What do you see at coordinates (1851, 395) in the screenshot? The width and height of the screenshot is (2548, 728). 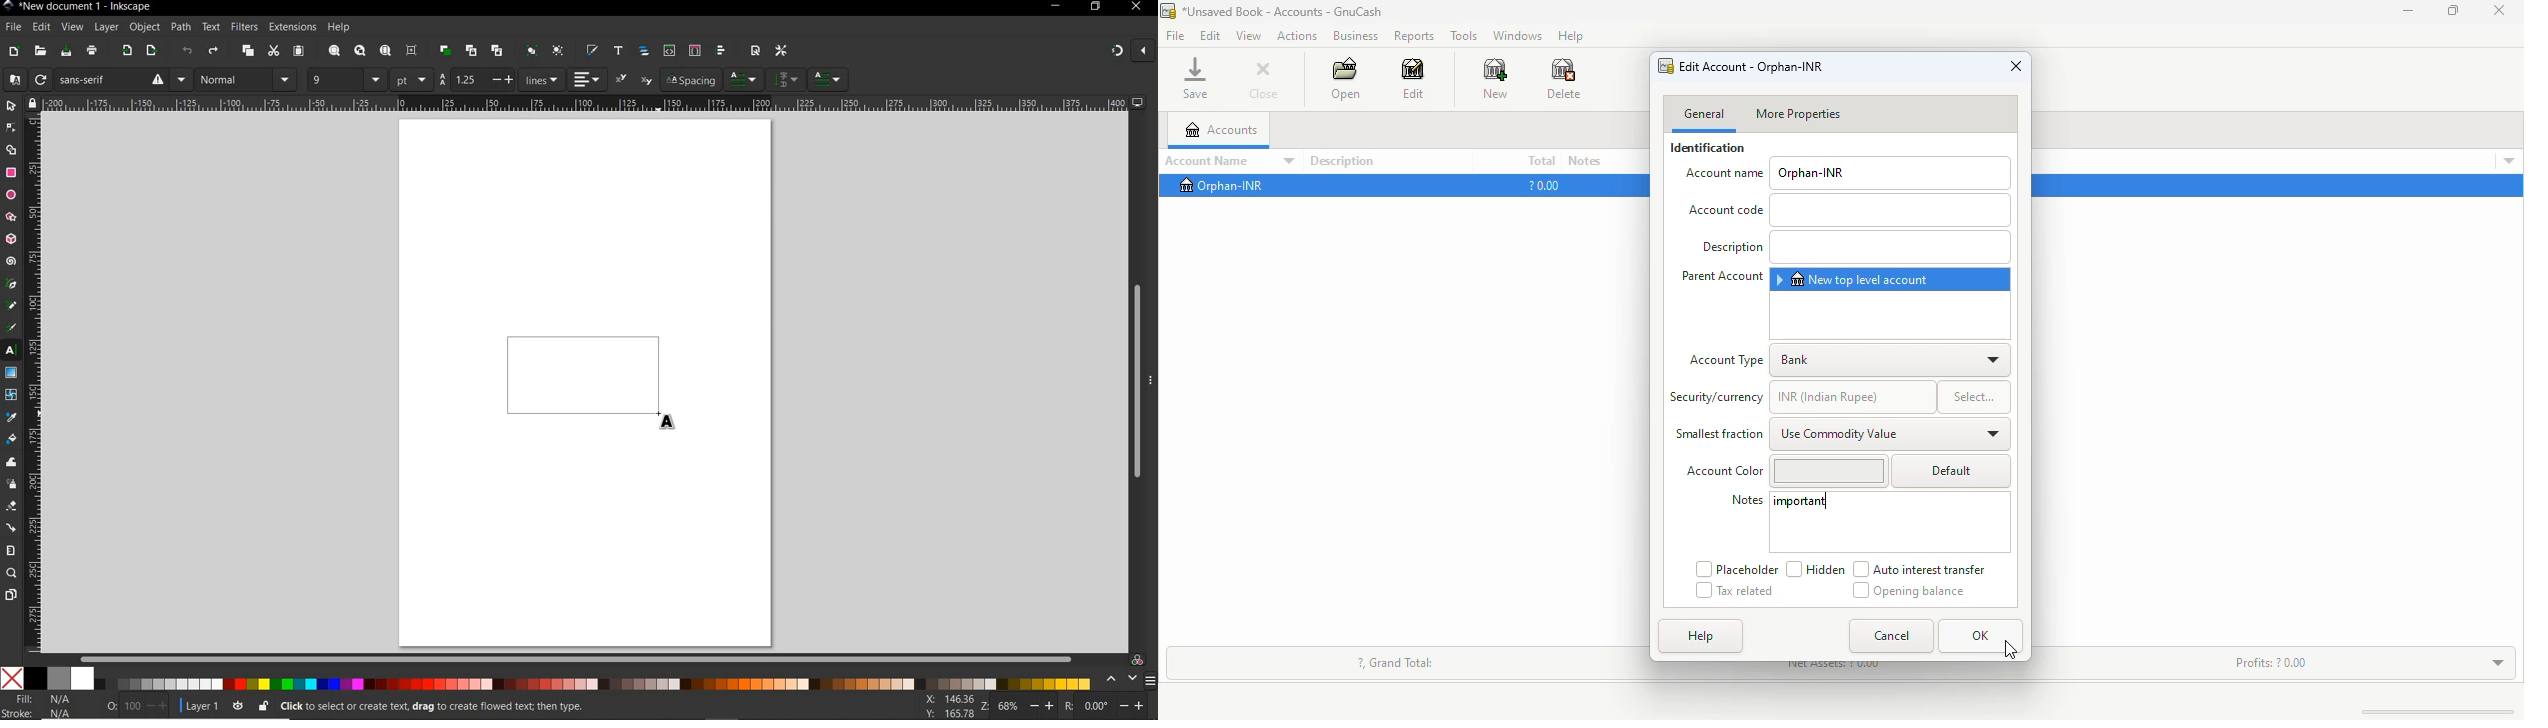 I see `INR (Indian rupee_` at bounding box center [1851, 395].